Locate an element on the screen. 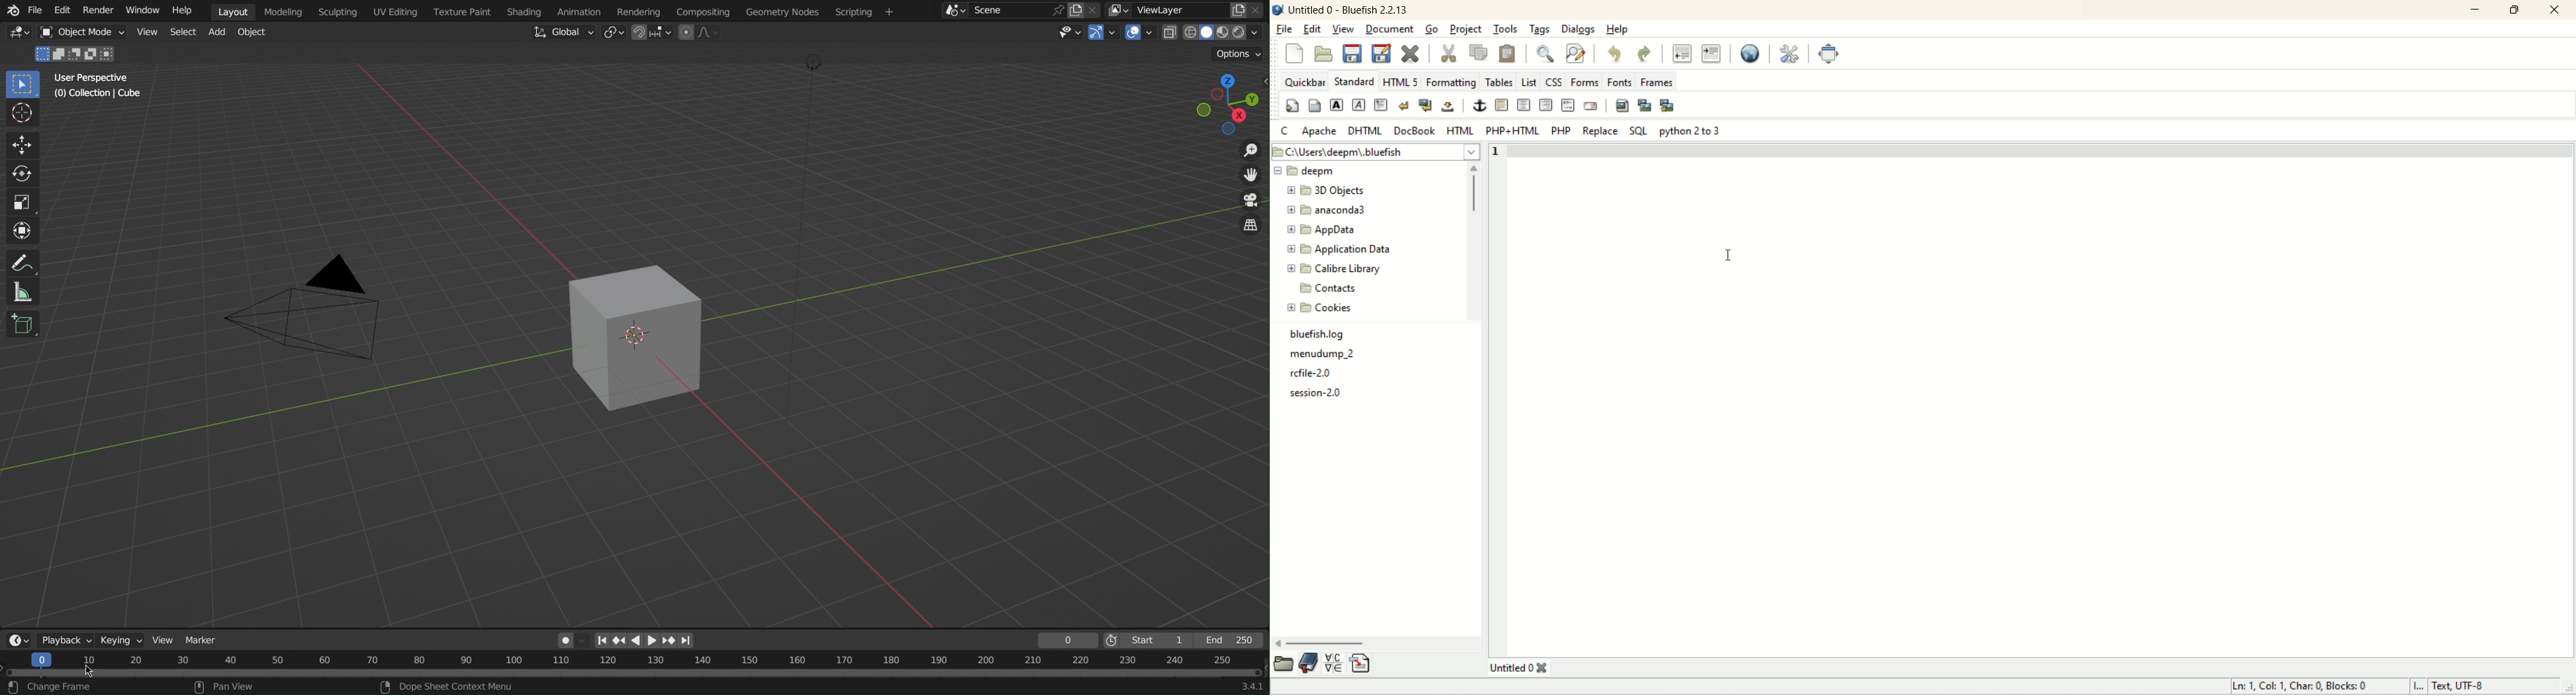 This screenshot has width=2576, height=700. vertical scroll bar is located at coordinates (1474, 242).